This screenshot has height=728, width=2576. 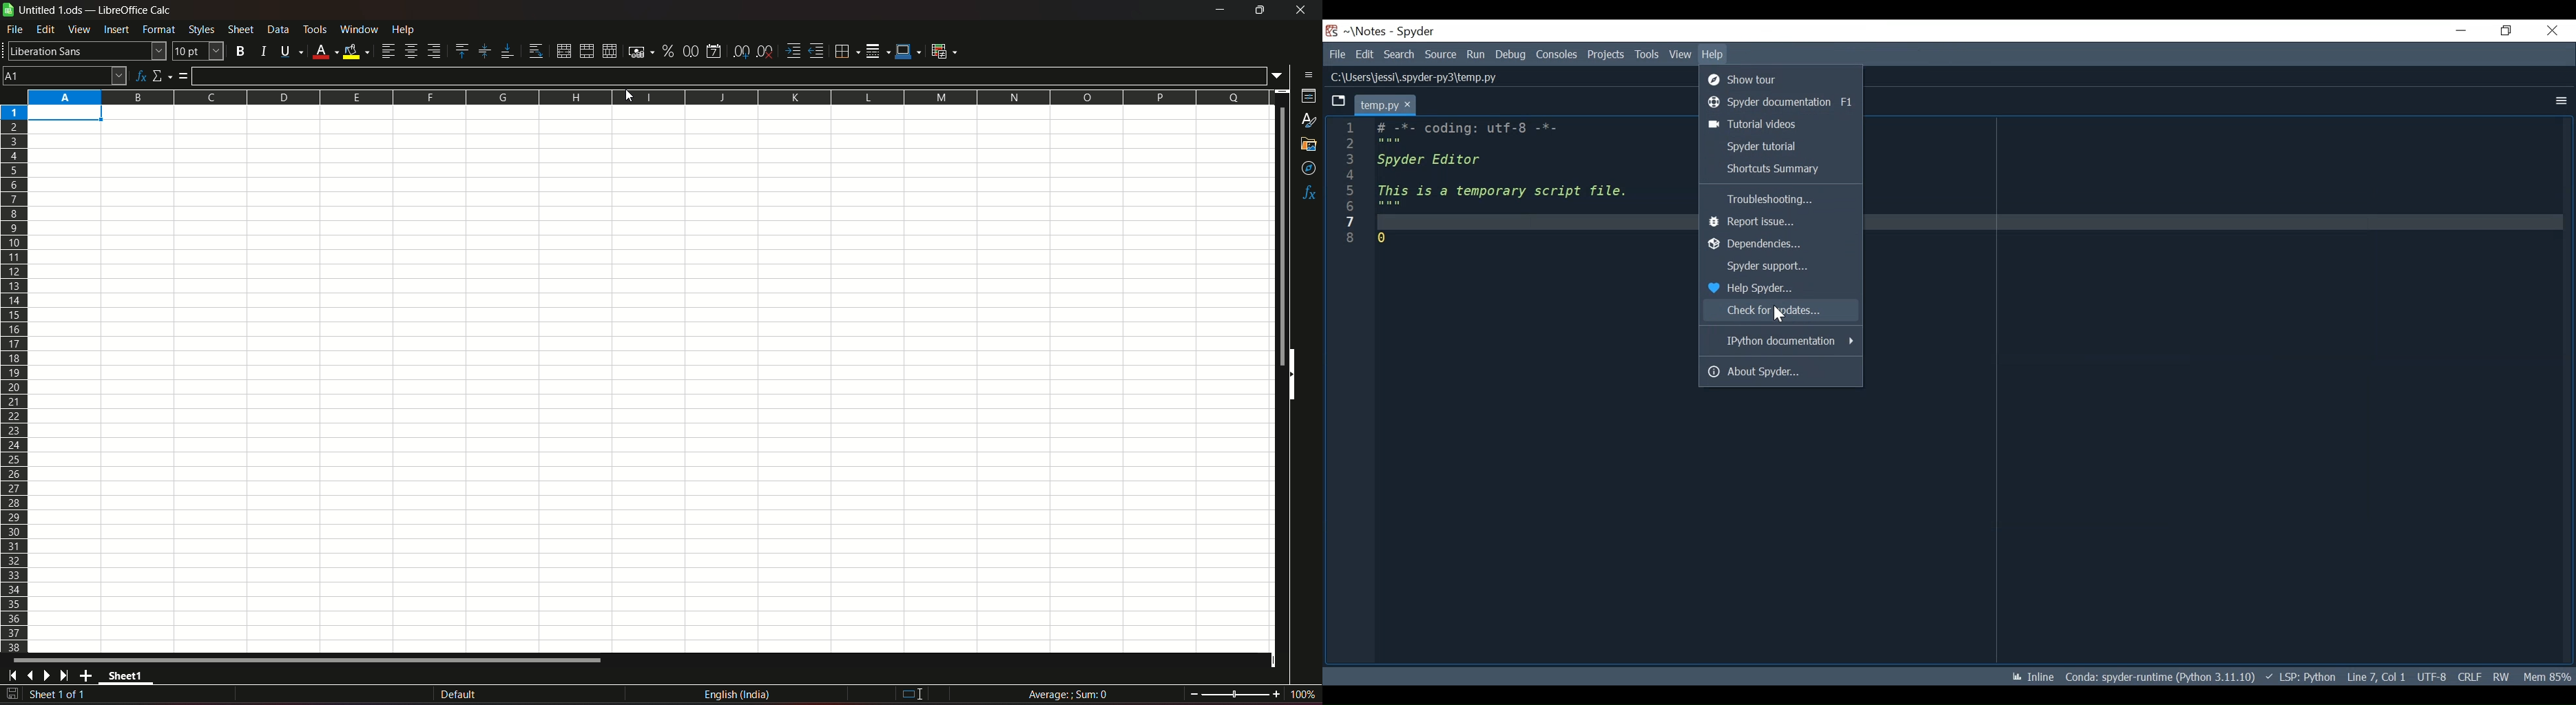 What do you see at coordinates (86, 675) in the screenshot?
I see `add new sheet` at bounding box center [86, 675].